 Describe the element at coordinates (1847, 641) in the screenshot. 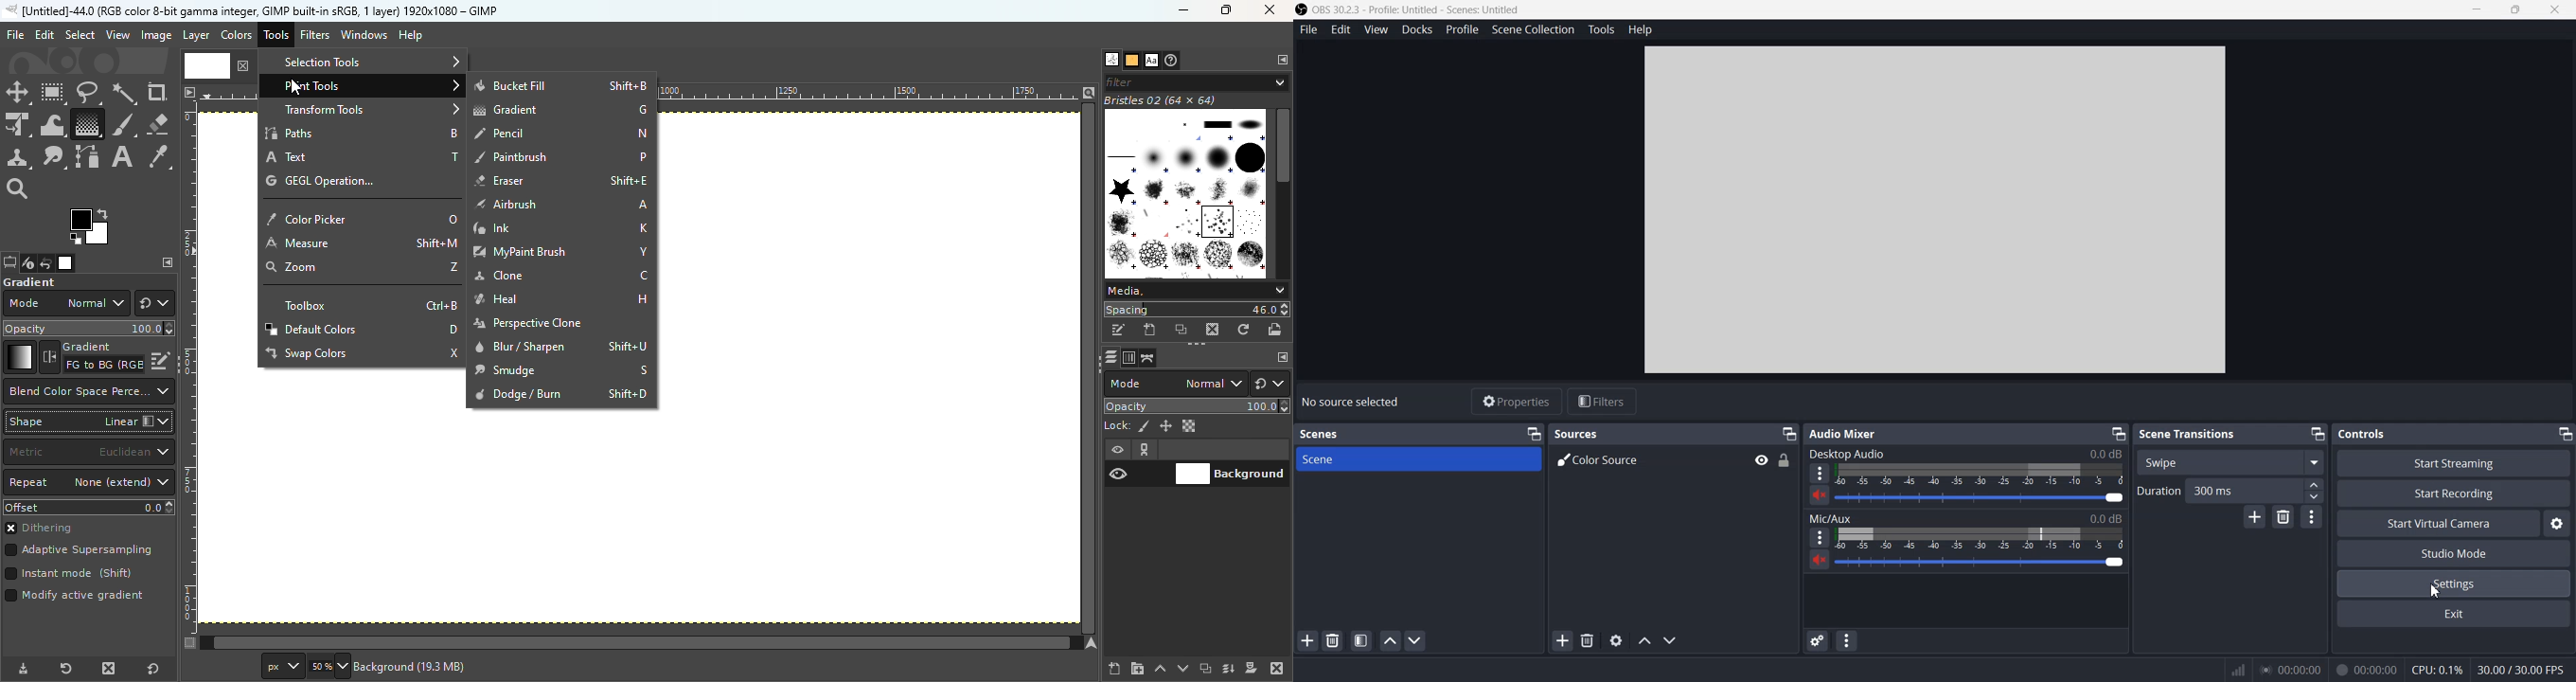

I see `Audio Mixer menu` at that location.